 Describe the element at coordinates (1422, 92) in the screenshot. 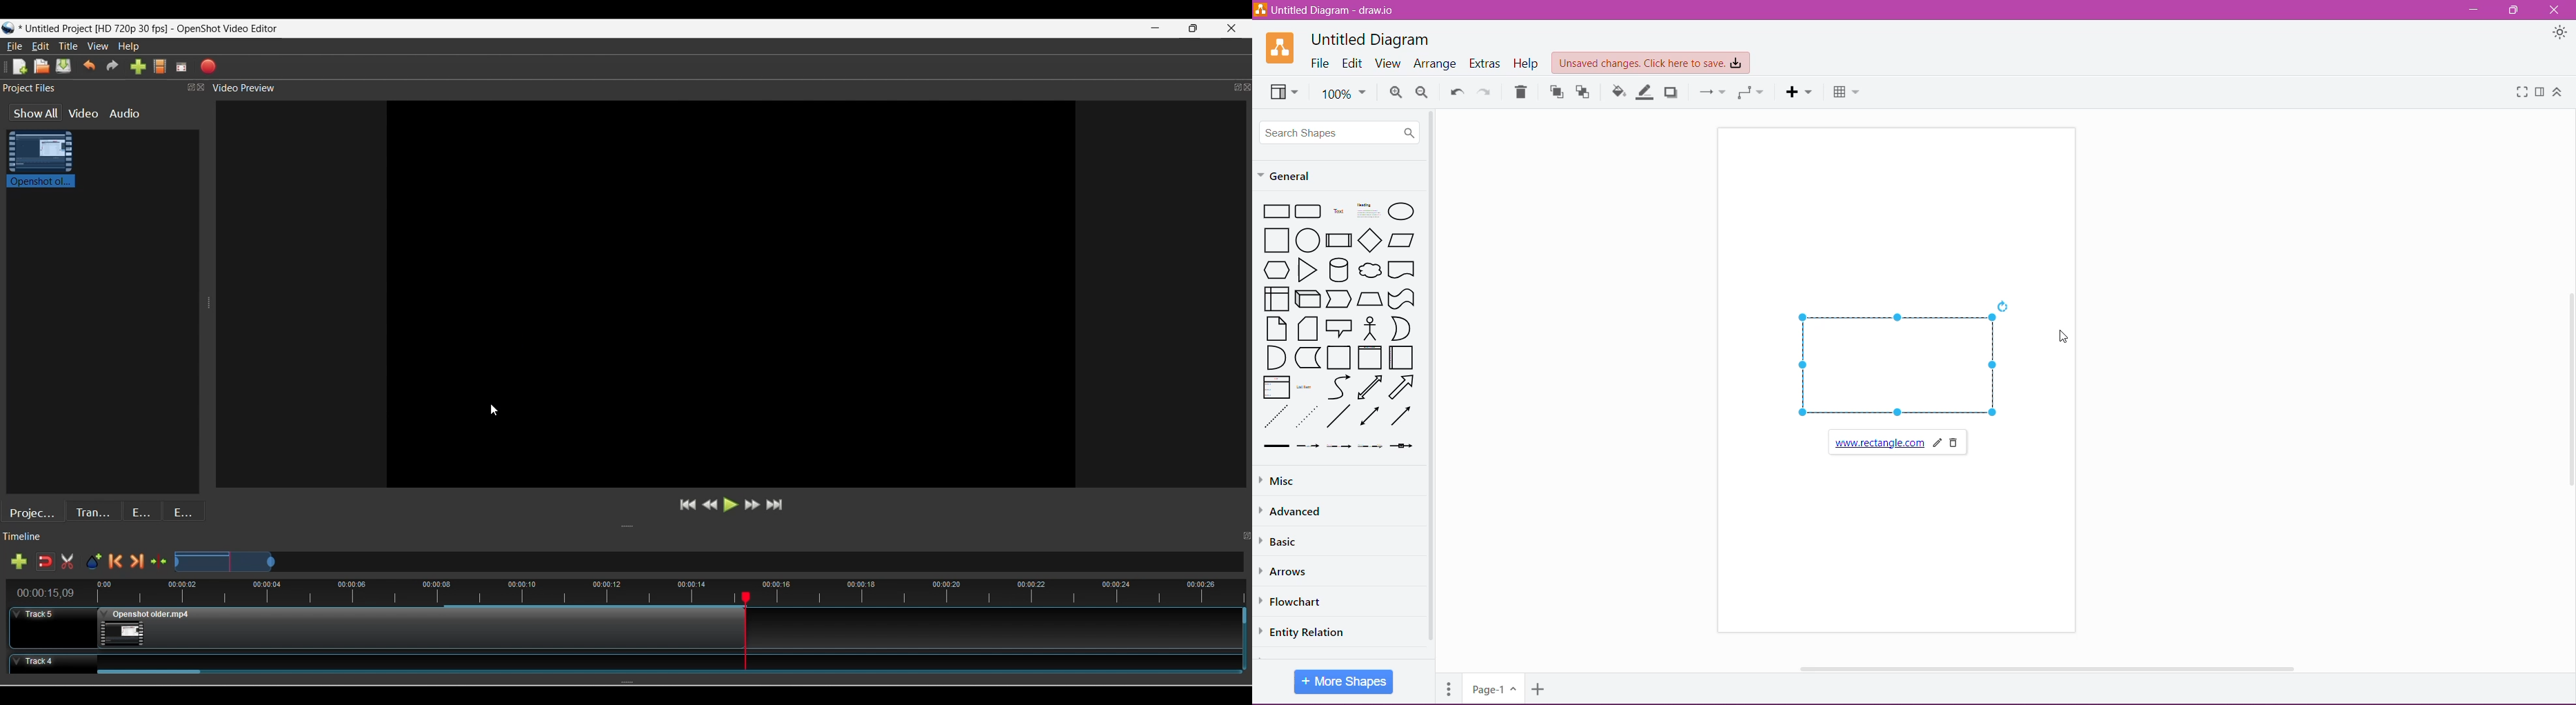

I see `Zoom Out` at that location.